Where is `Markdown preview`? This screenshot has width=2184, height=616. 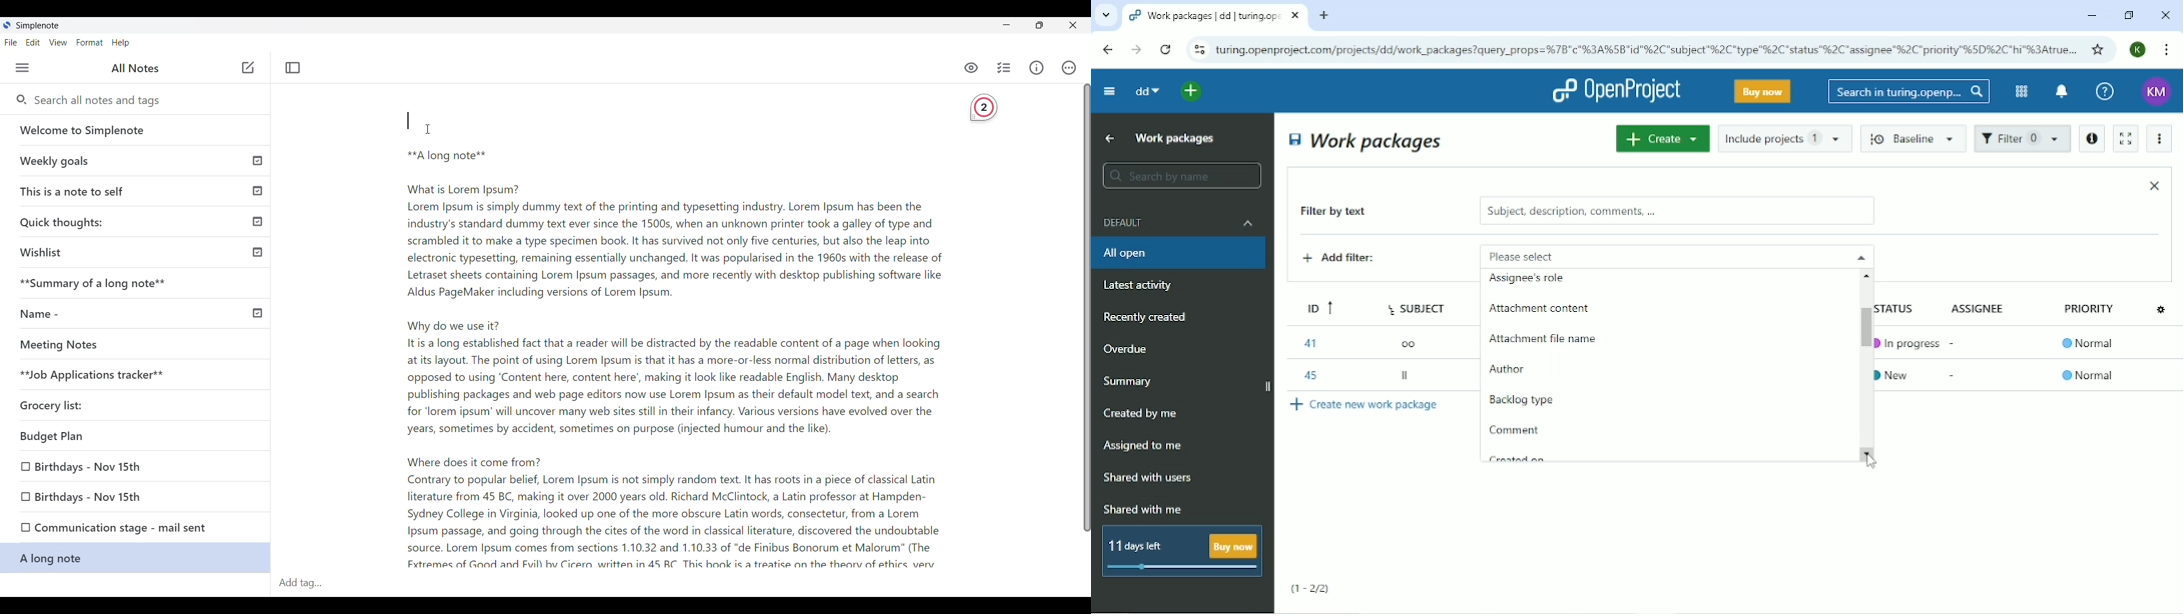
Markdown preview is located at coordinates (970, 68).